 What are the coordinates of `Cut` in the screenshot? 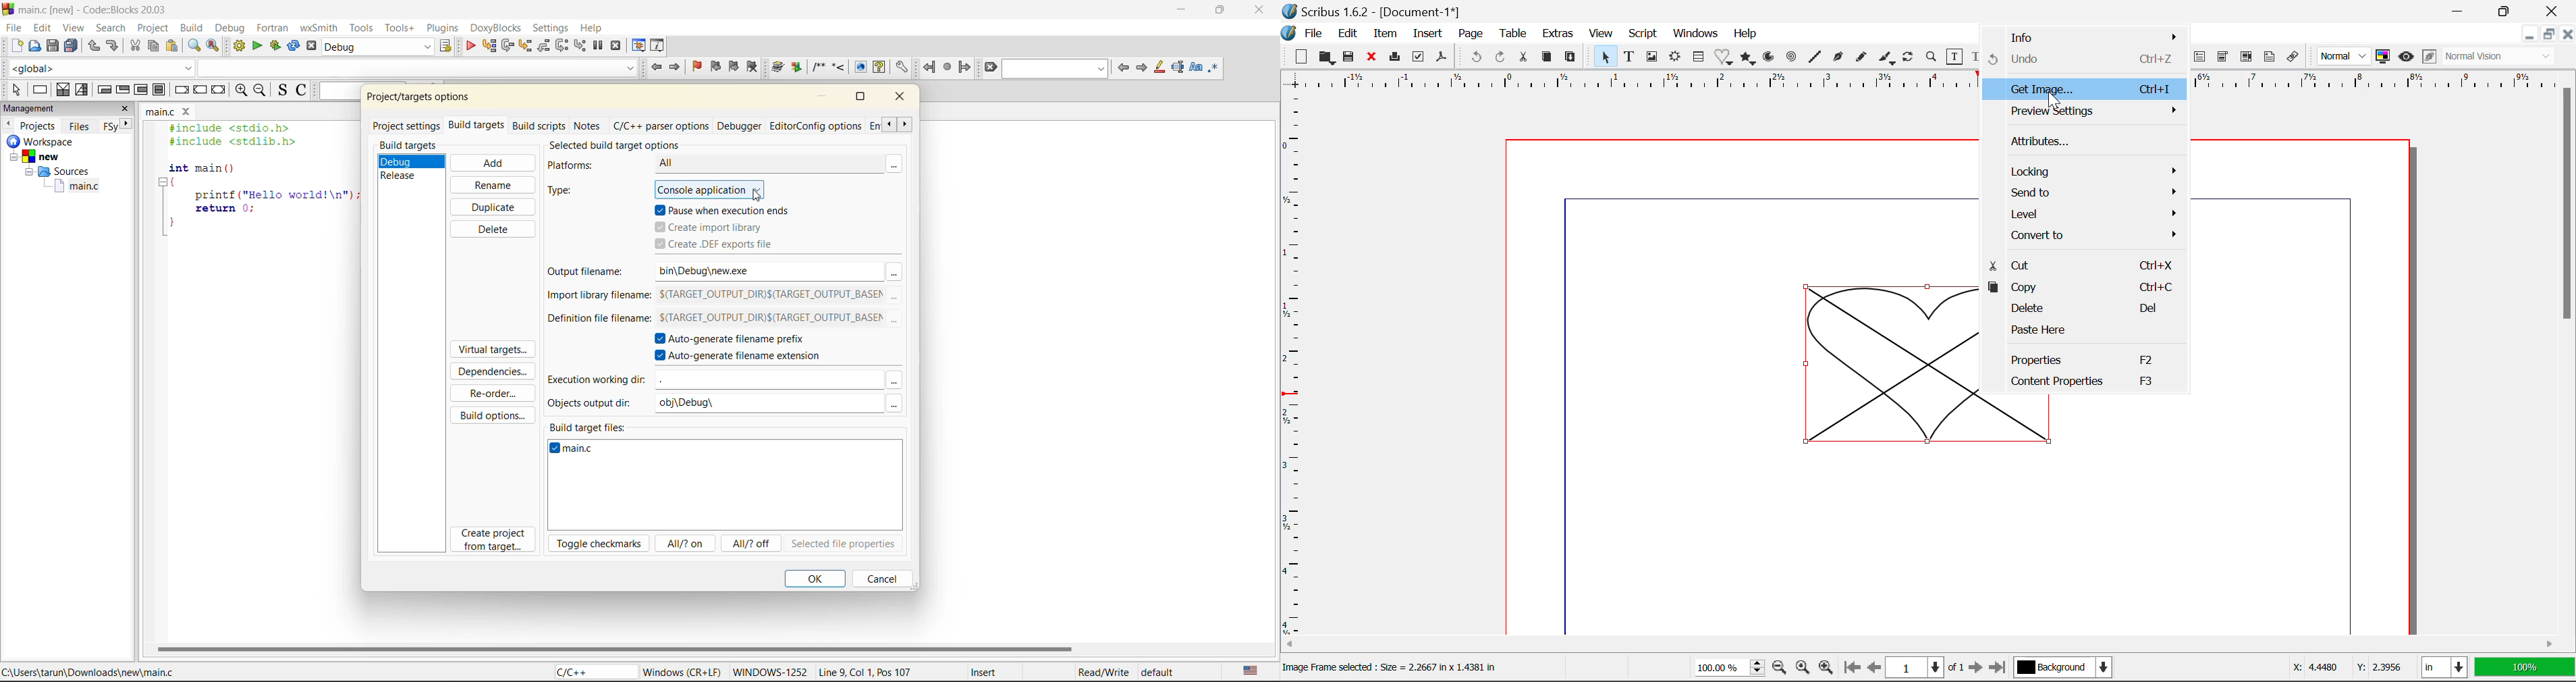 It's located at (1526, 56).